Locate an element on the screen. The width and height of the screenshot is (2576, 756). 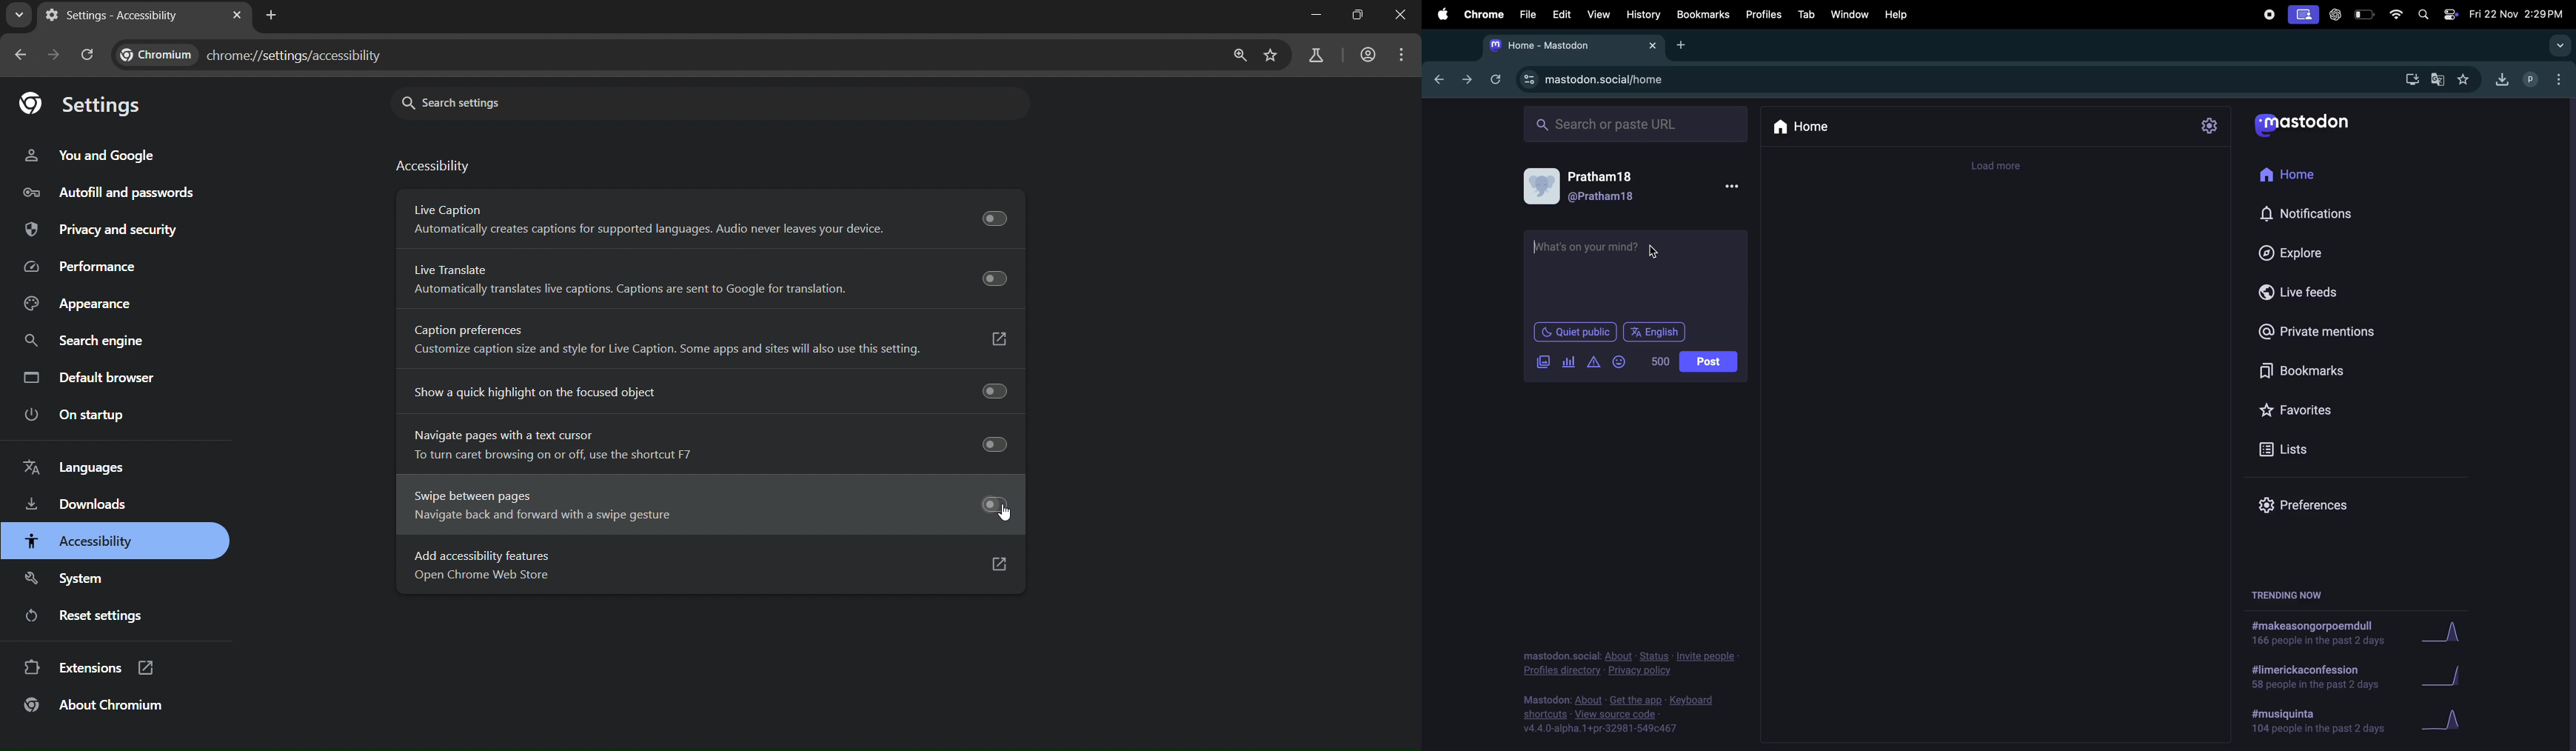
account is located at coordinates (1366, 55).